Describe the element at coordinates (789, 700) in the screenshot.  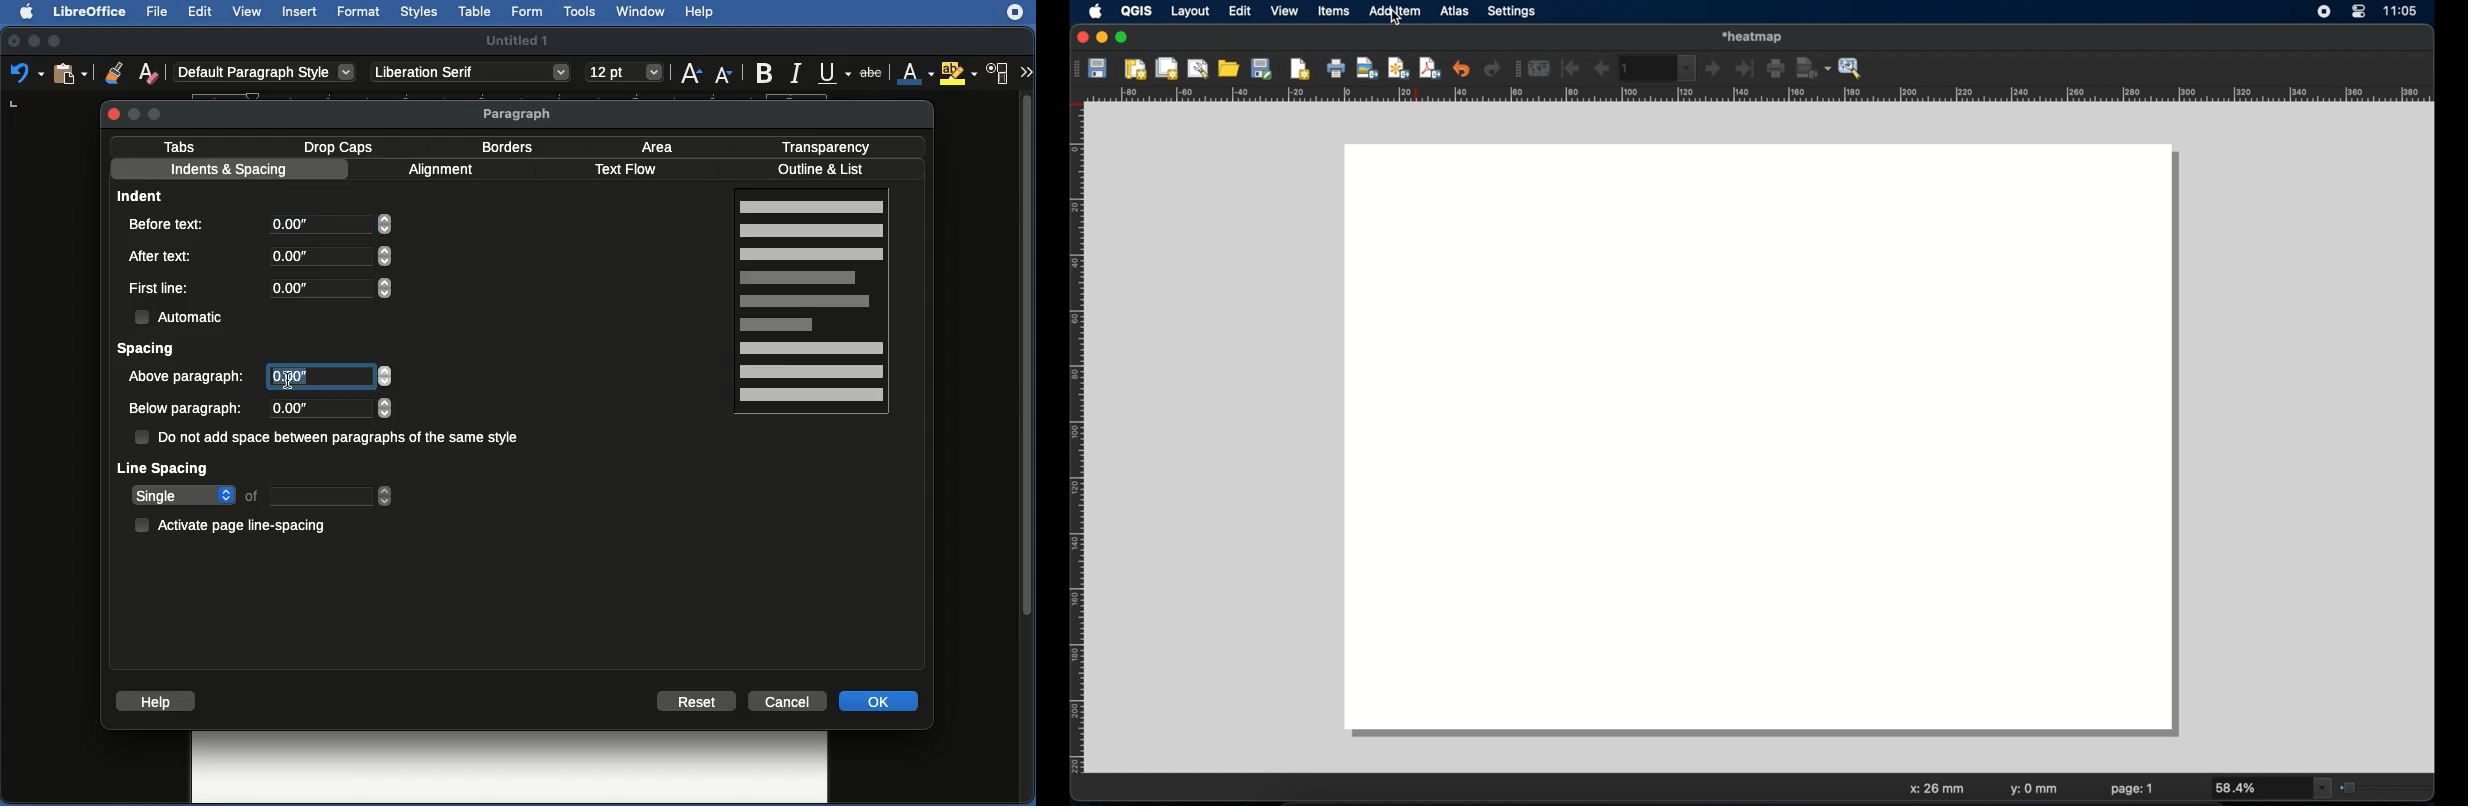
I see `Cancel` at that location.